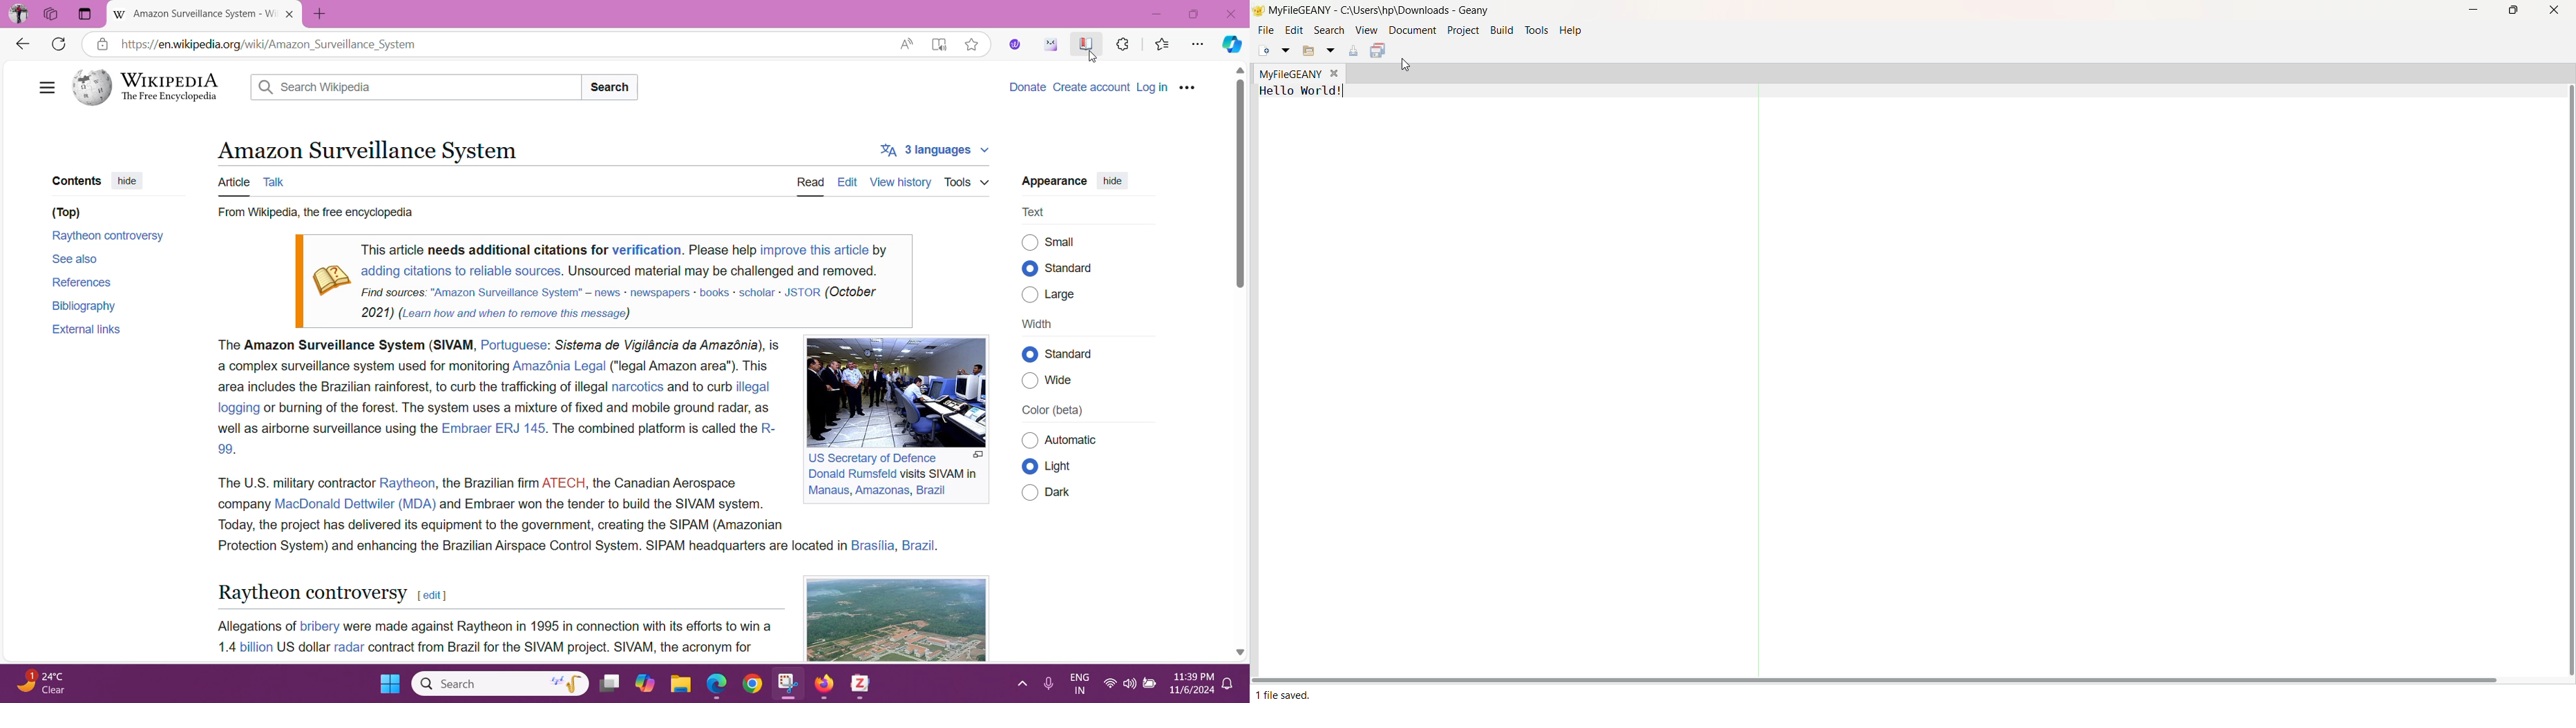  What do you see at coordinates (1292, 31) in the screenshot?
I see `Edit` at bounding box center [1292, 31].